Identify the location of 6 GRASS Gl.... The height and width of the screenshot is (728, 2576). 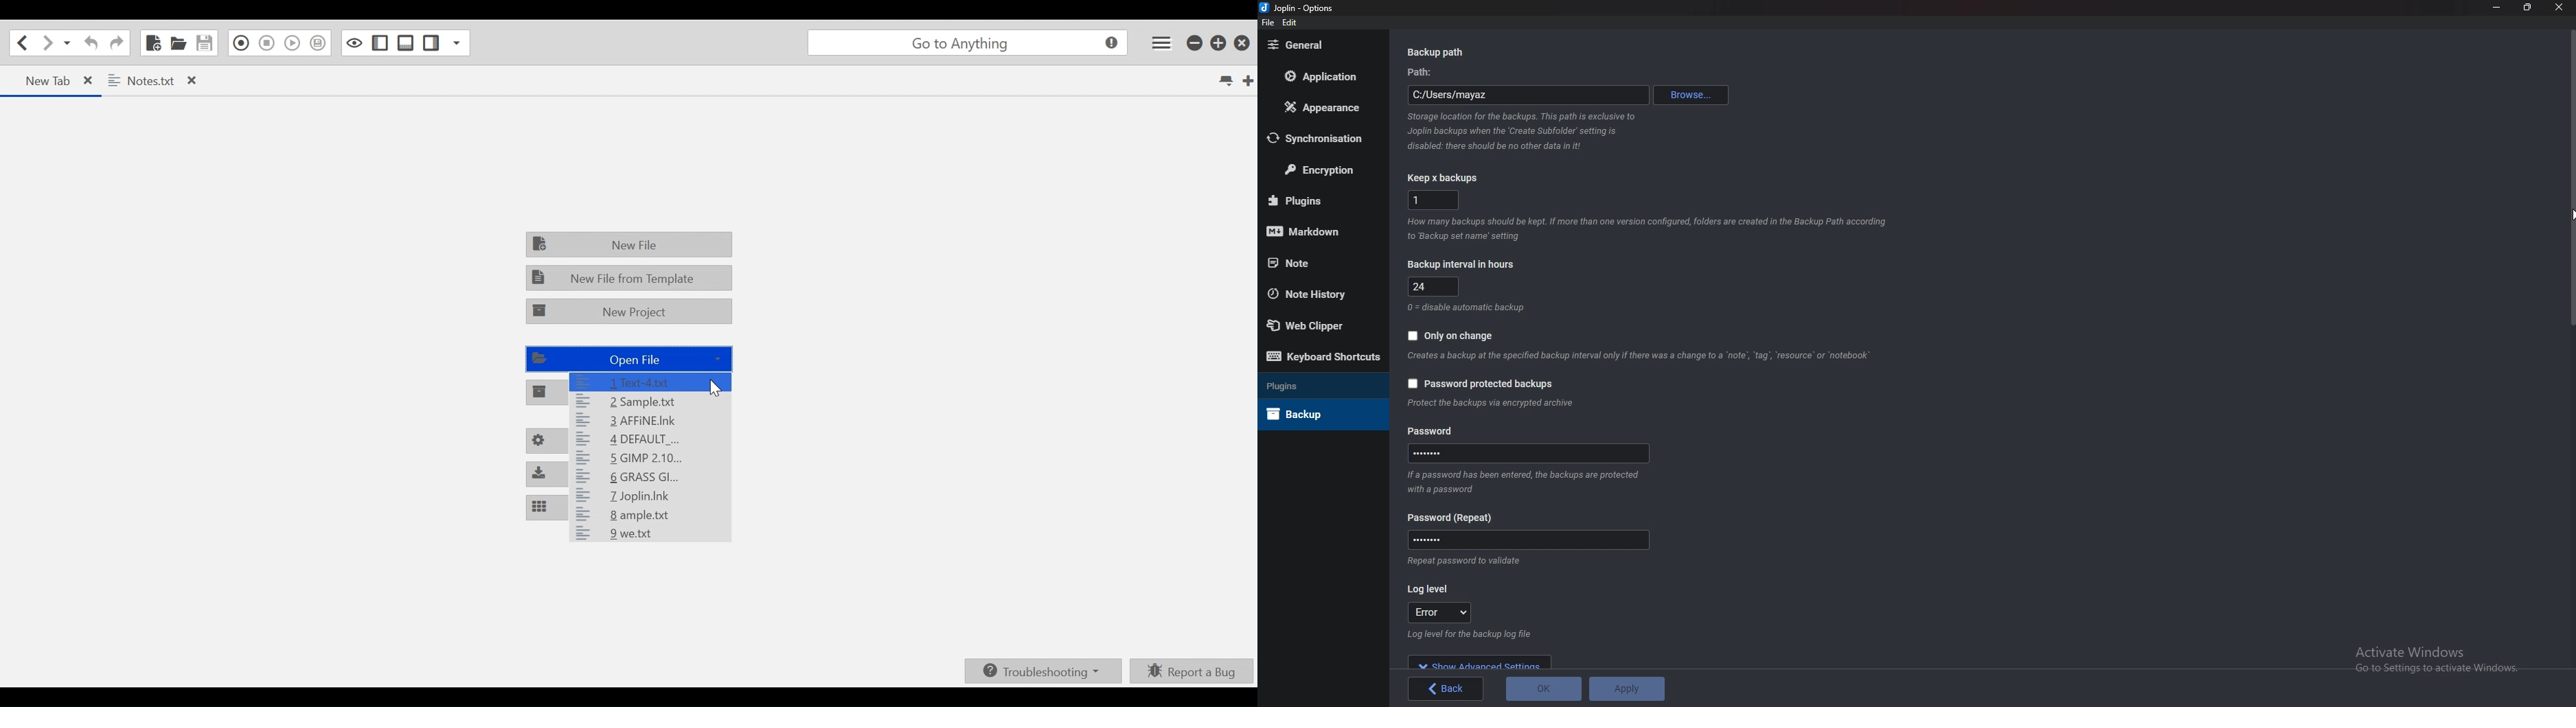
(651, 479).